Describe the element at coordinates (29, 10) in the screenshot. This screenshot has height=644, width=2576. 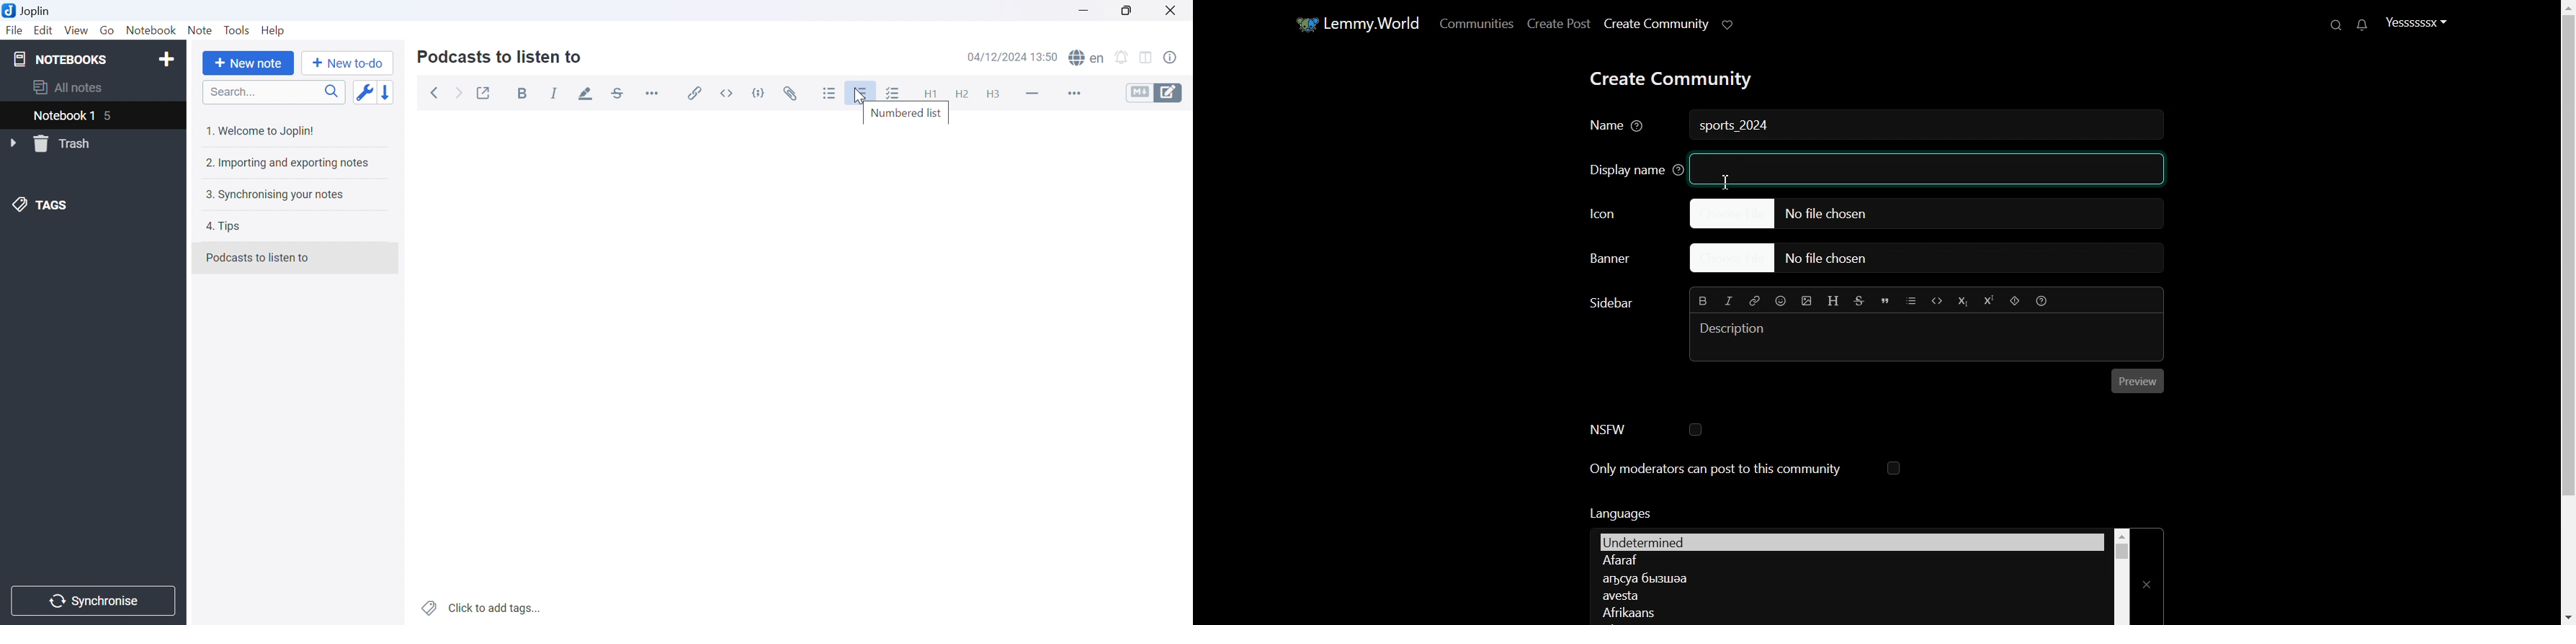
I see `Joplin` at that location.